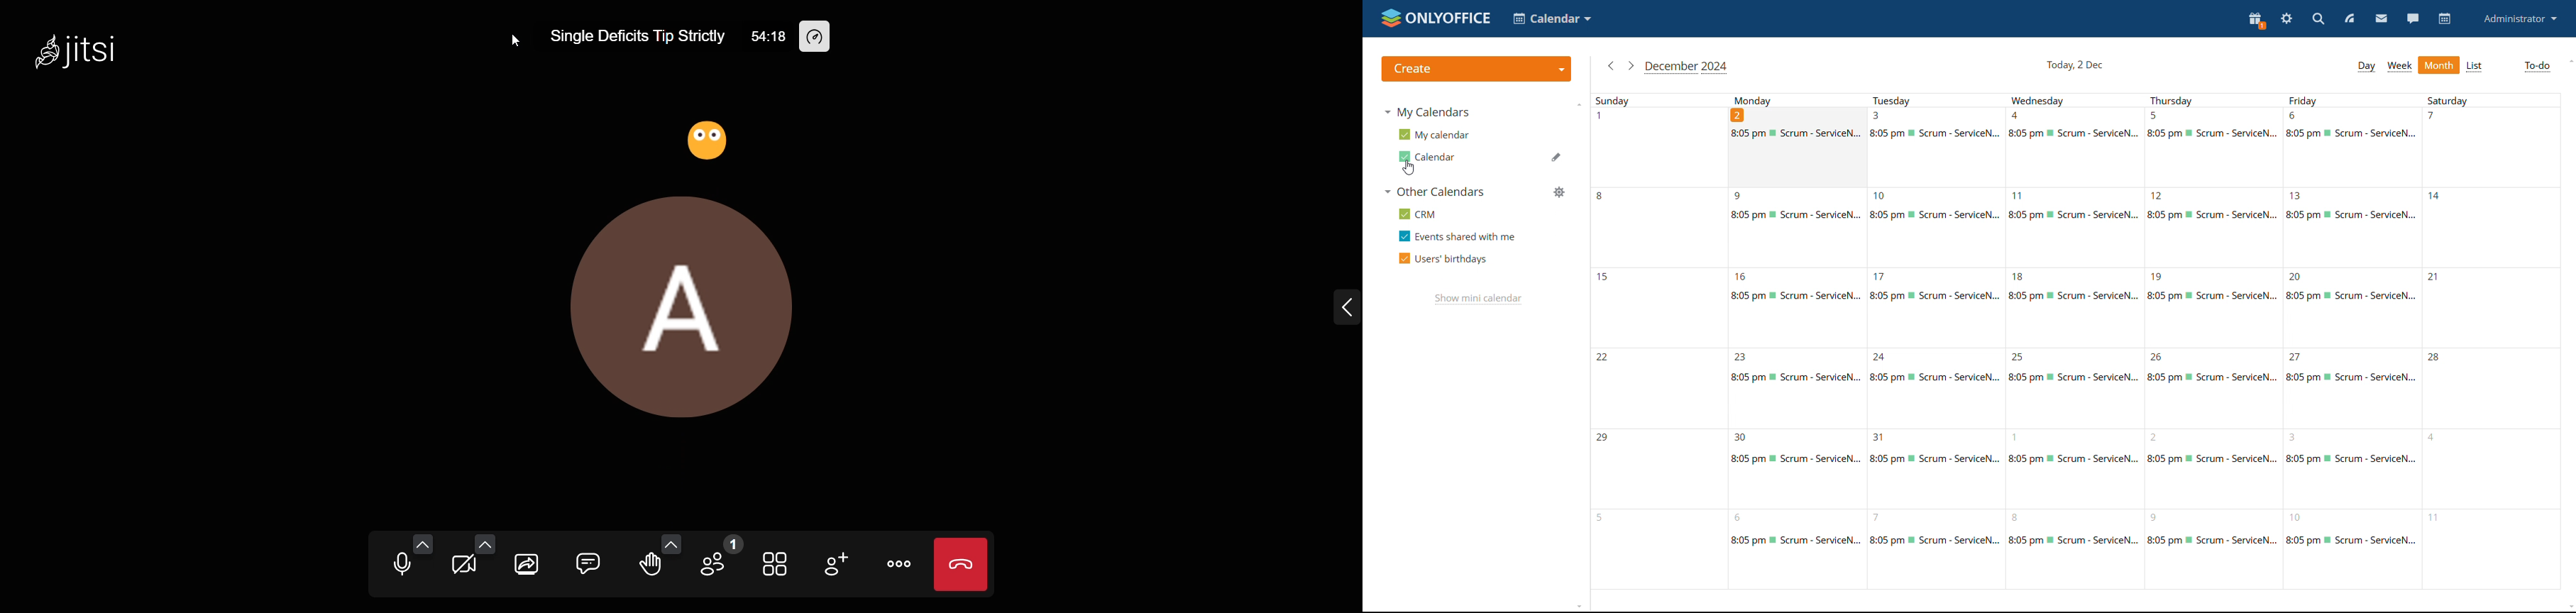 Image resolution: width=2576 pixels, height=616 pixels. Describe the element at coordinates (2074, 227) in the screenshot. I see `11` at that location.